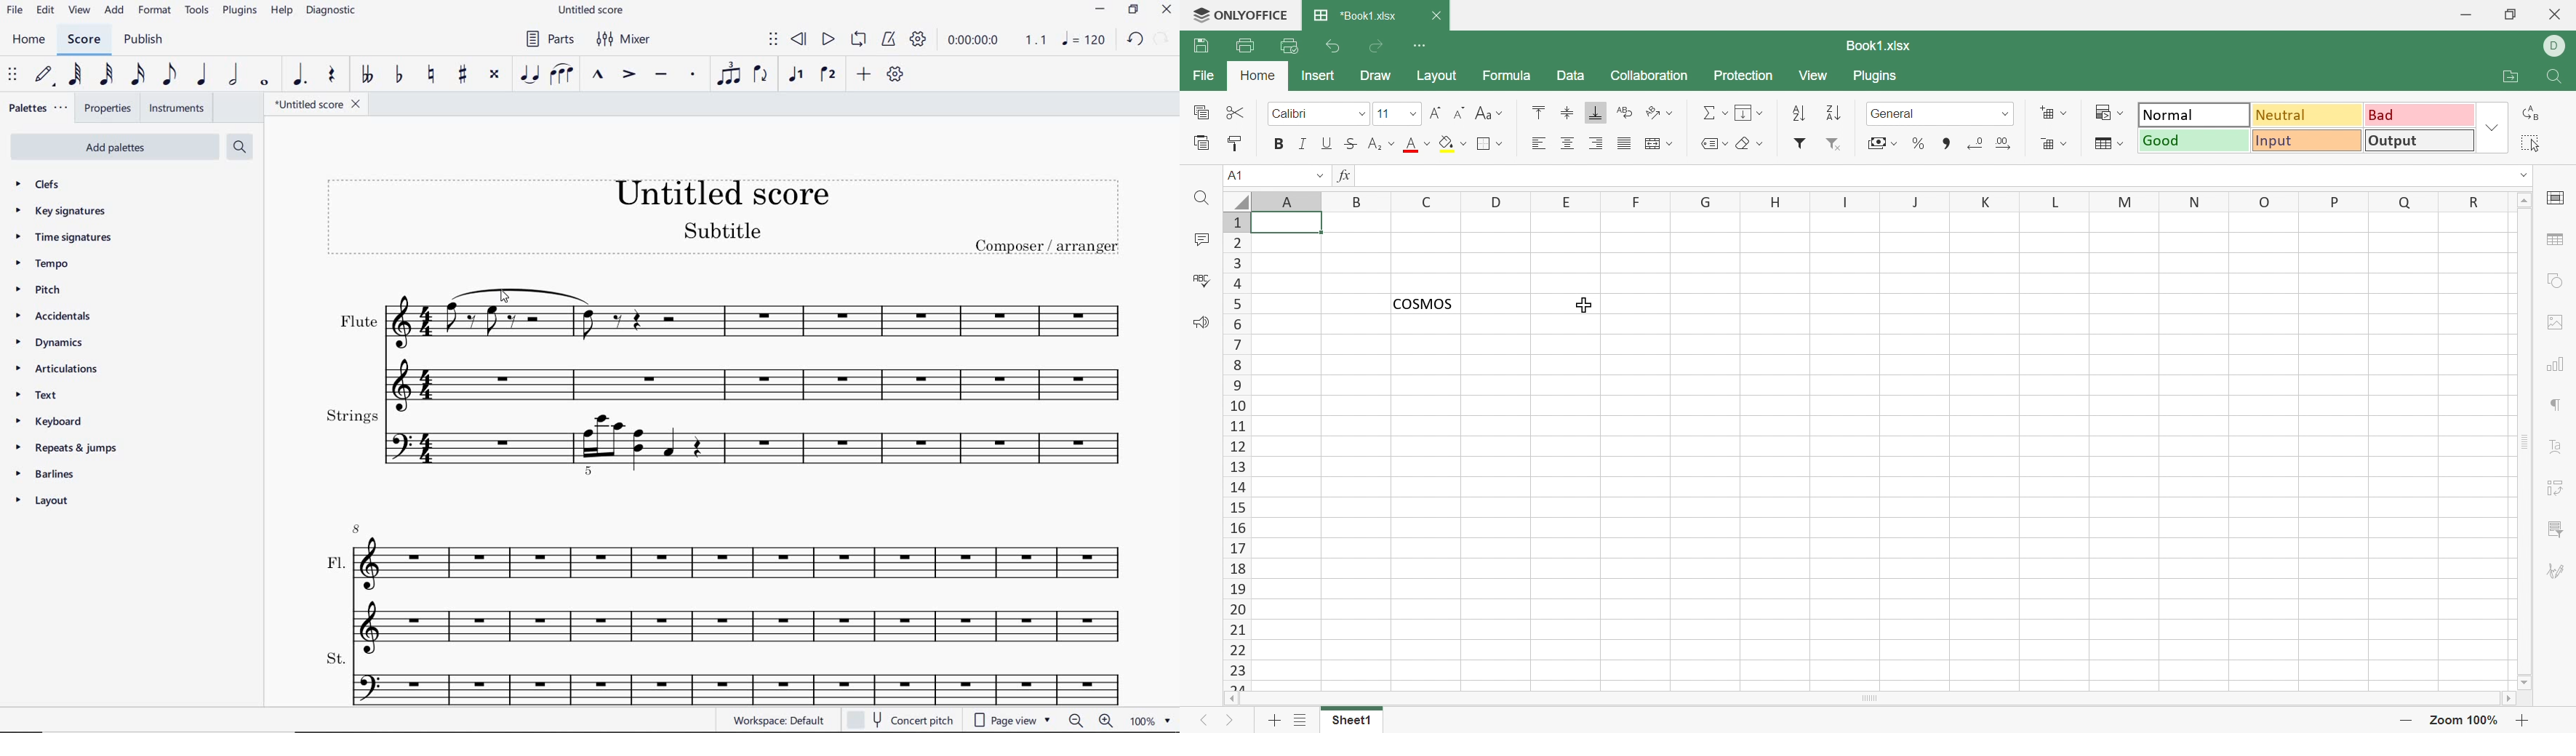 This screenshot has width=2576, height=756. What do you see at coordinates (2511, 77) in the screenshot?
I see `Open file location` at bounding box center [2511, 77].